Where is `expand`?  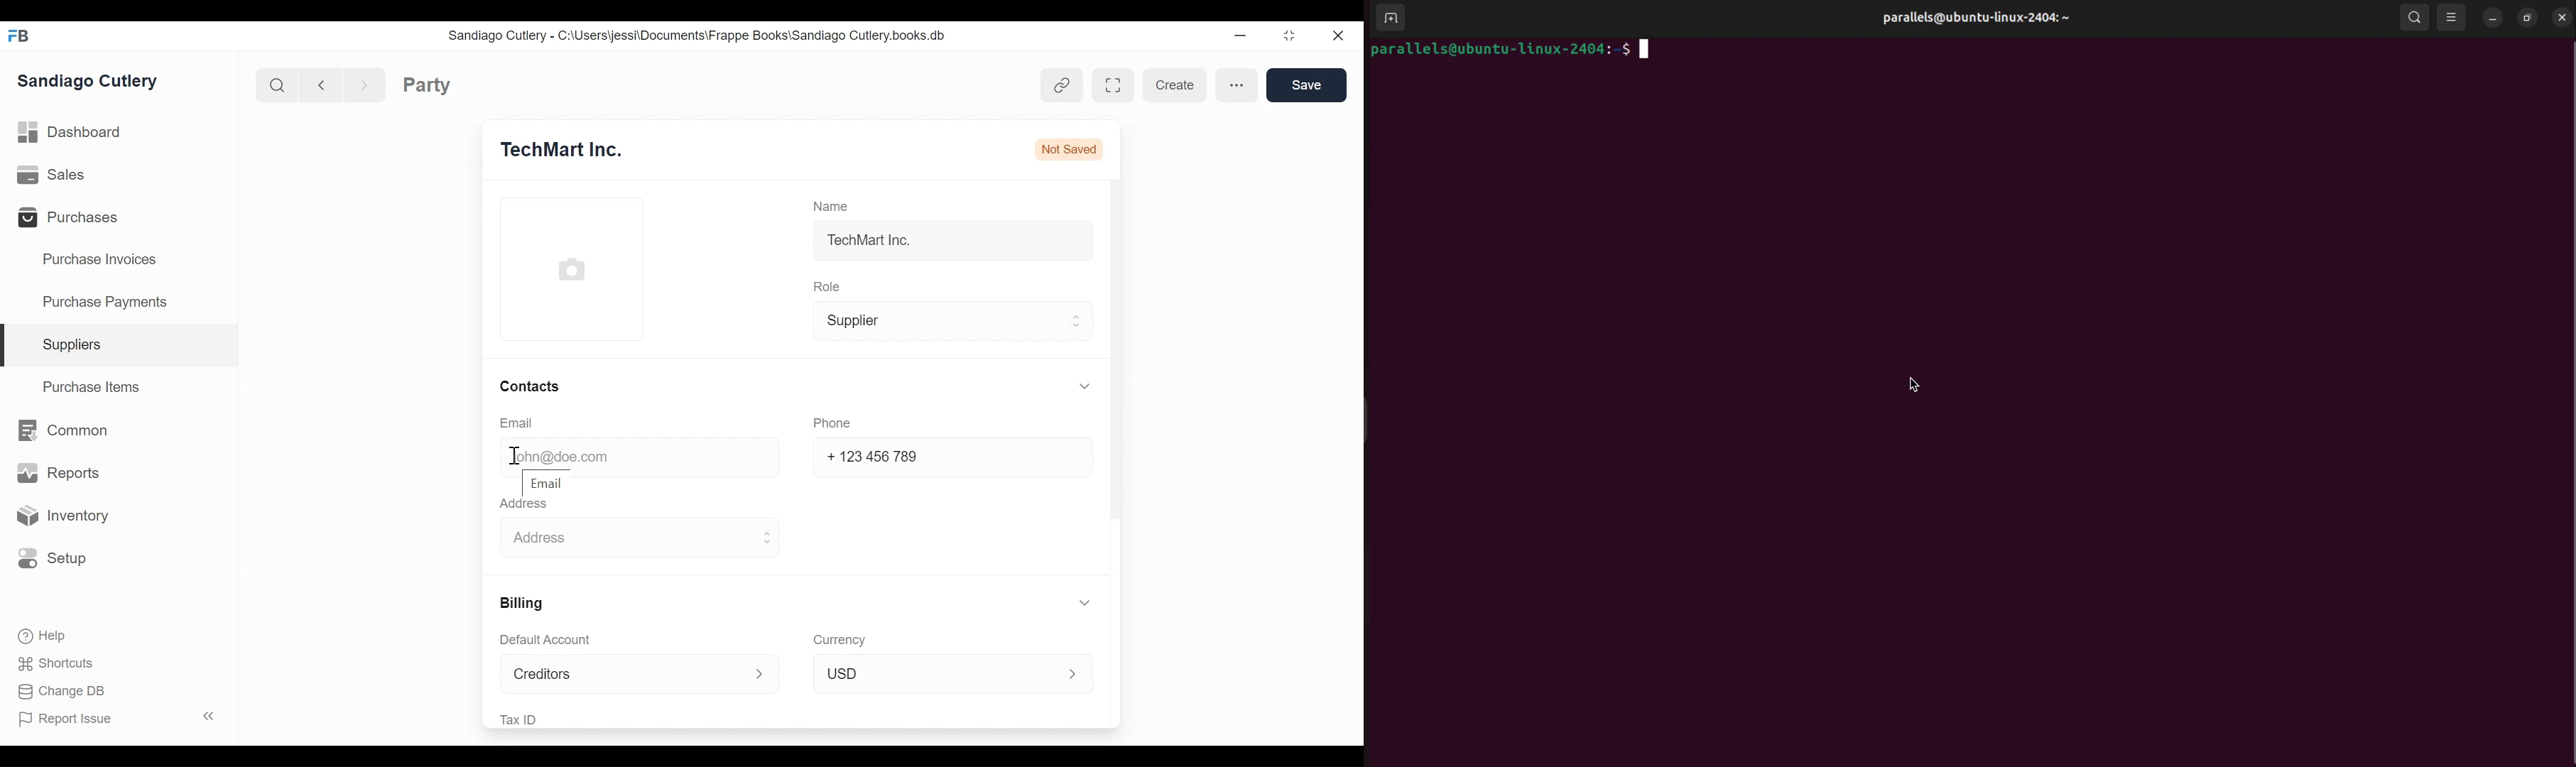
expand is located at coordinates (1075, 600).